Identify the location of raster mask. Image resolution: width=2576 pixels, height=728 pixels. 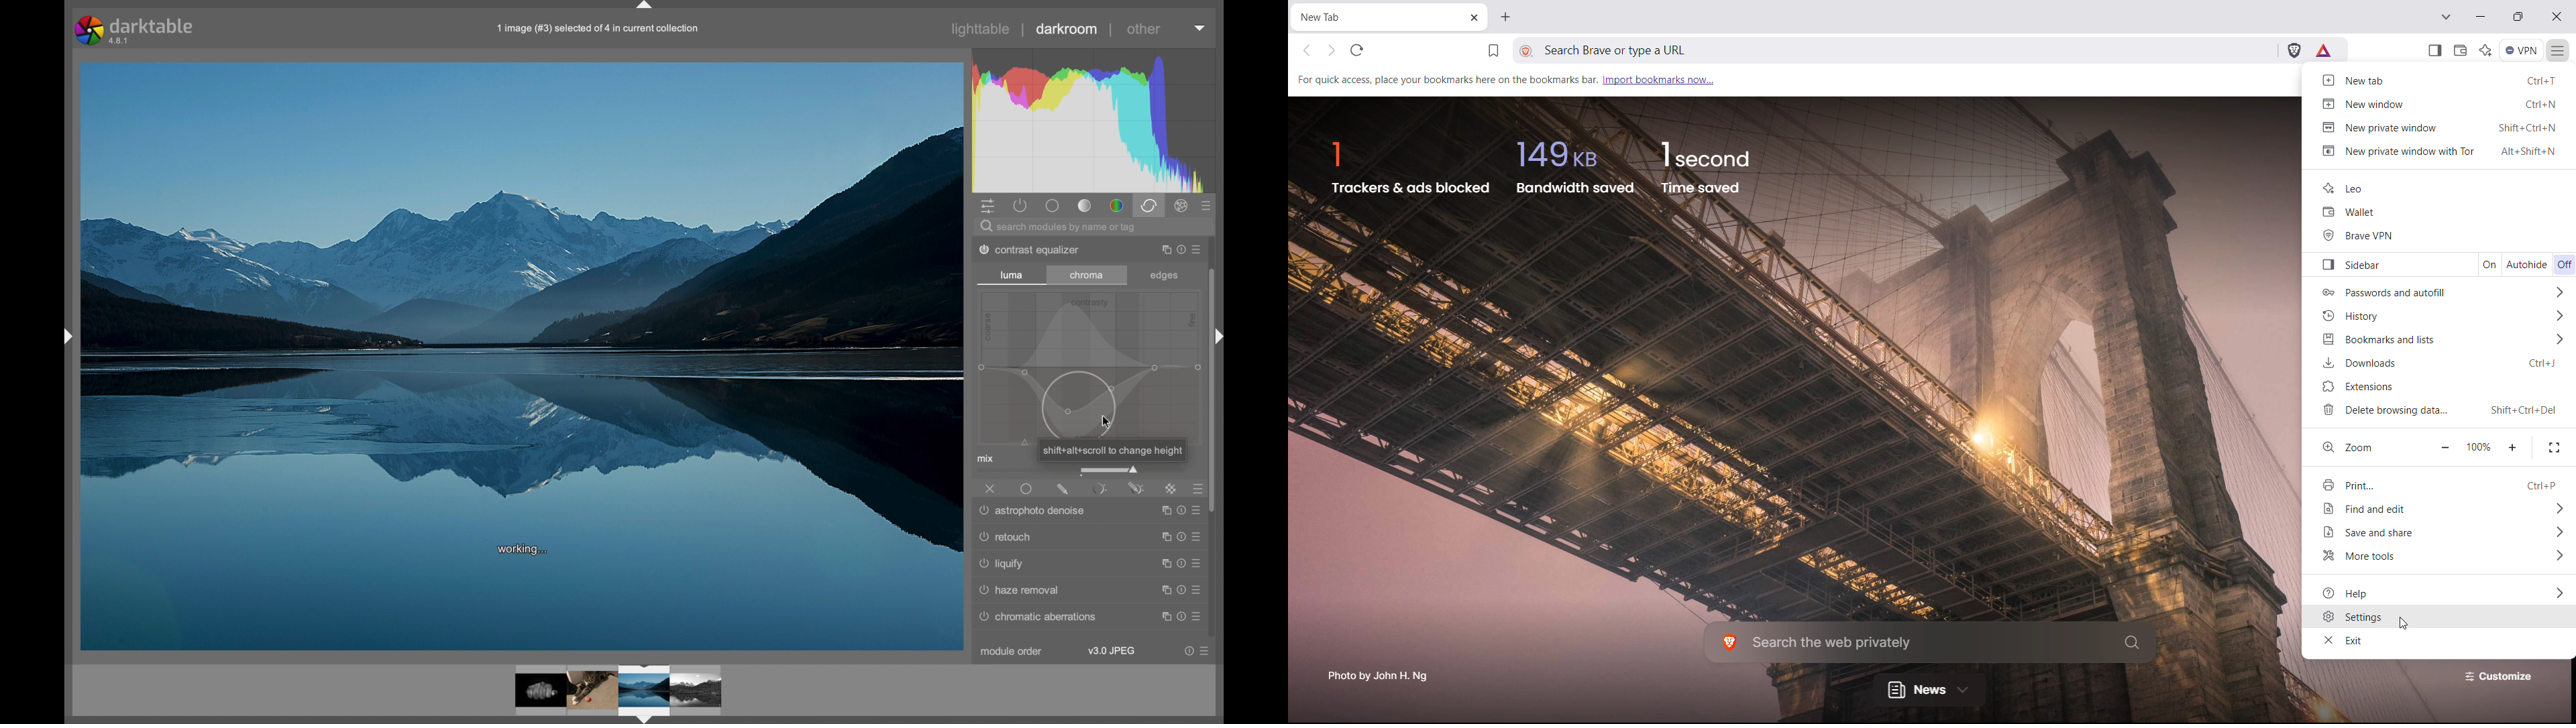
(1171, 489).